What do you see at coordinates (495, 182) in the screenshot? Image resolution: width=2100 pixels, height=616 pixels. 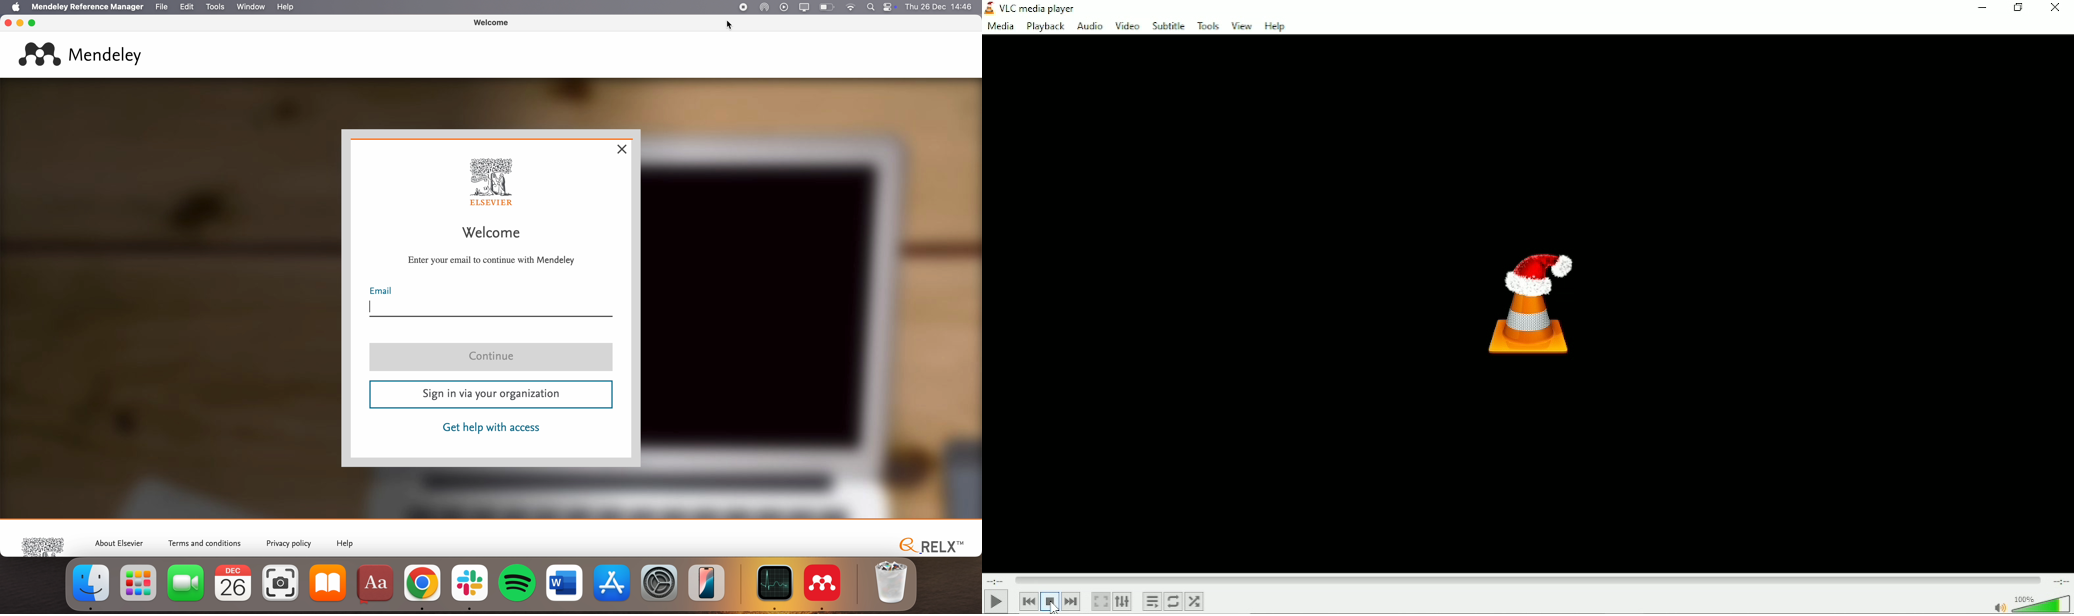 I see `elservier` at bounding box center [495, 182].